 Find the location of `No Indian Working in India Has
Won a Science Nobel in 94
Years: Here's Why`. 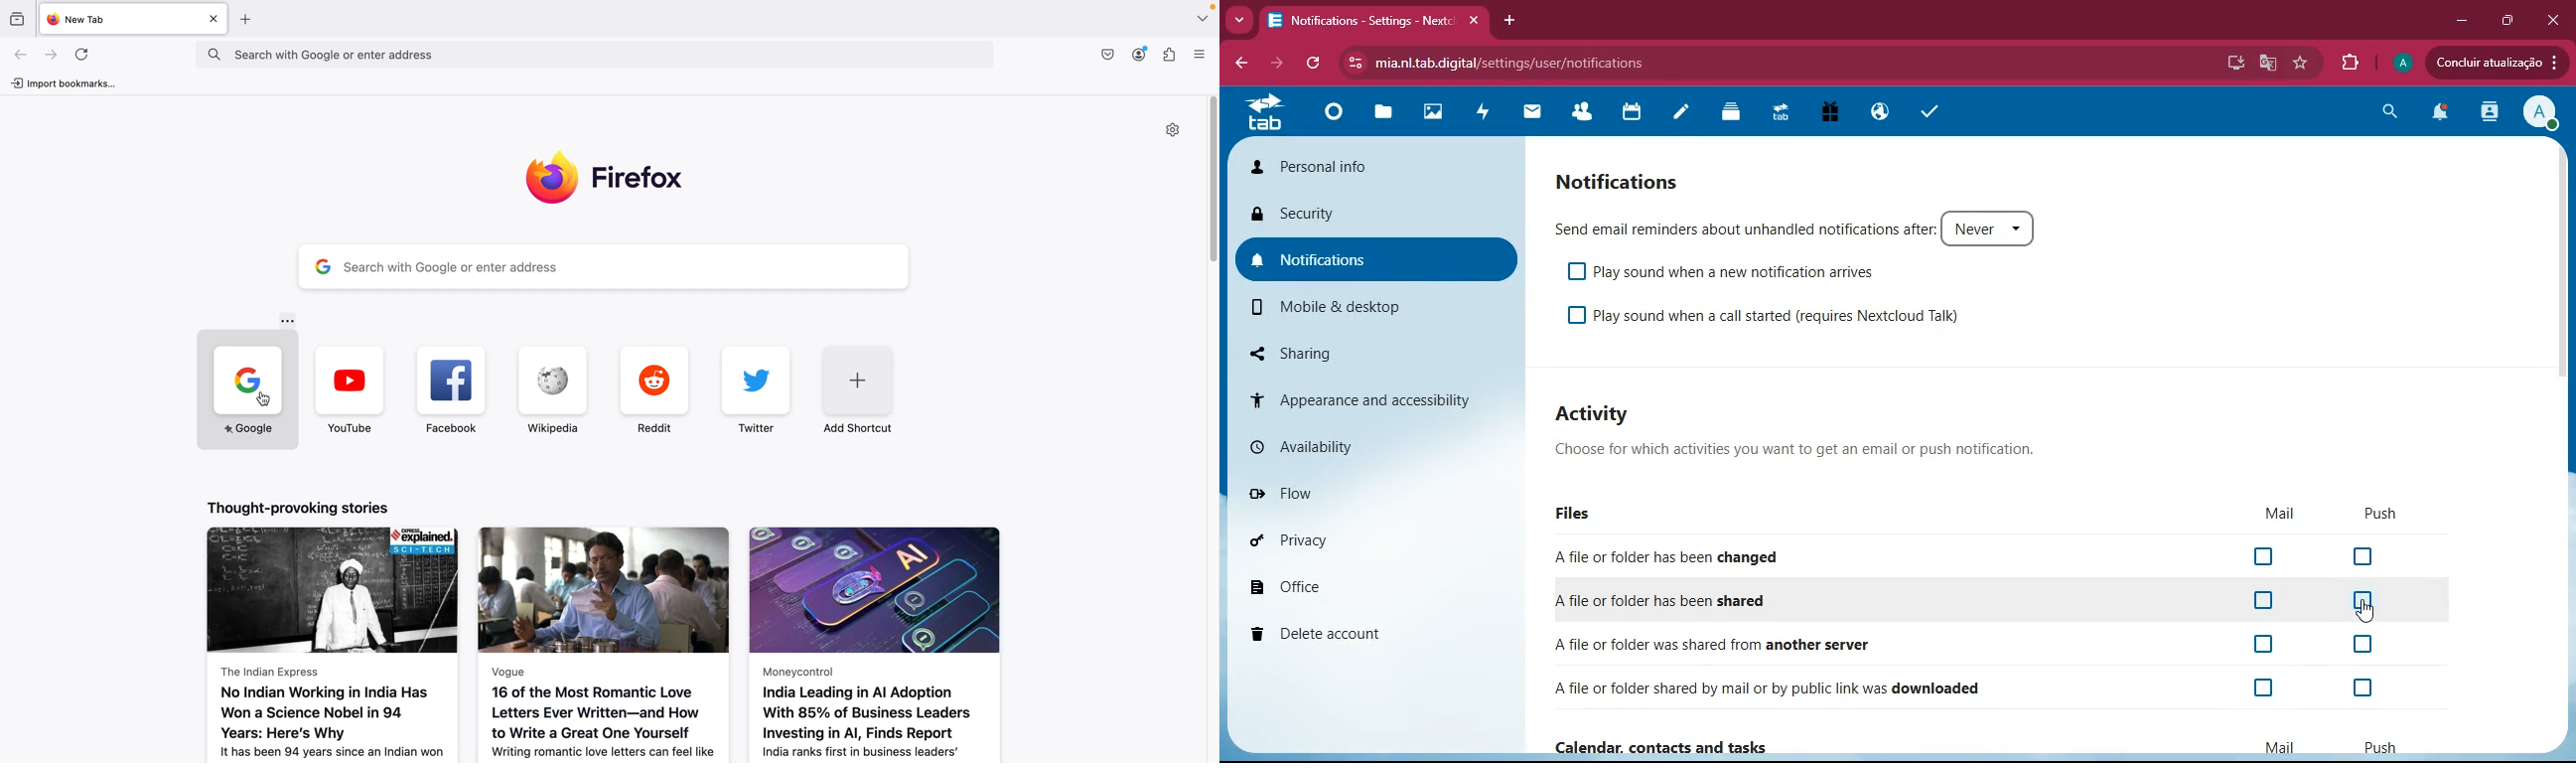

No Indian Working in India Has
Won a Science Nobel in 94
Years: Here's Why is located at coordinates (336, 643).